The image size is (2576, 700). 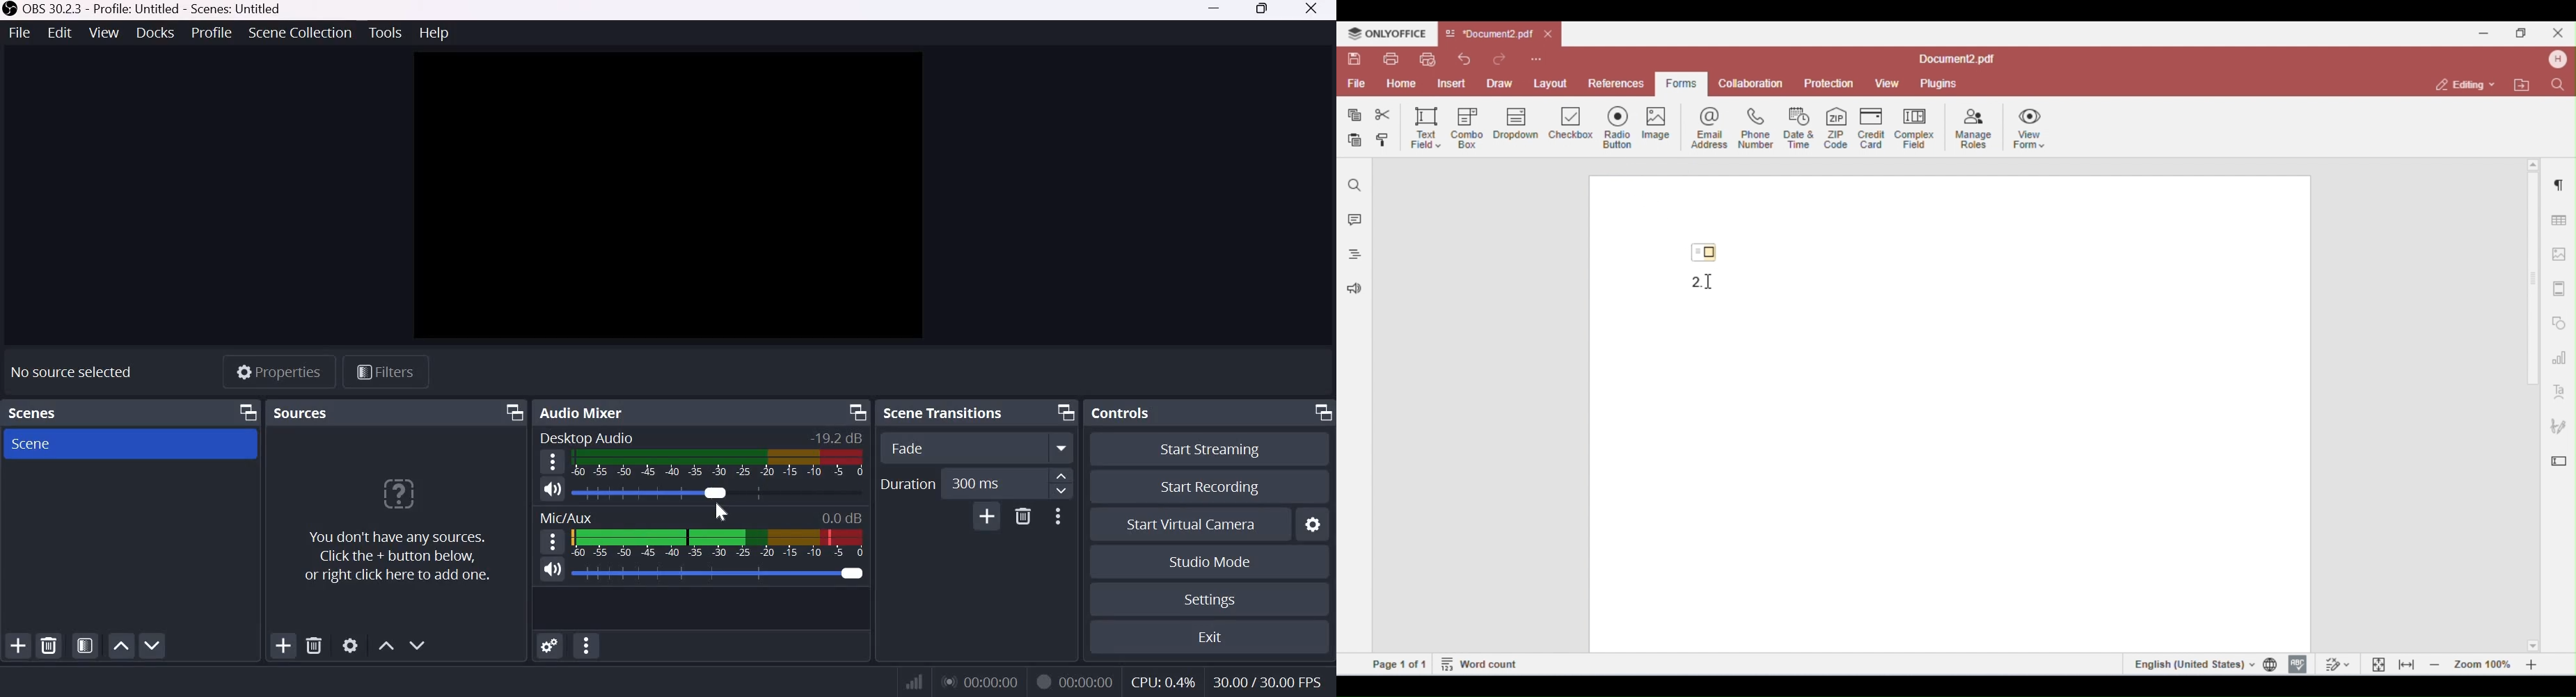 I want to click on Decrease, so click(x=1064, y=493).